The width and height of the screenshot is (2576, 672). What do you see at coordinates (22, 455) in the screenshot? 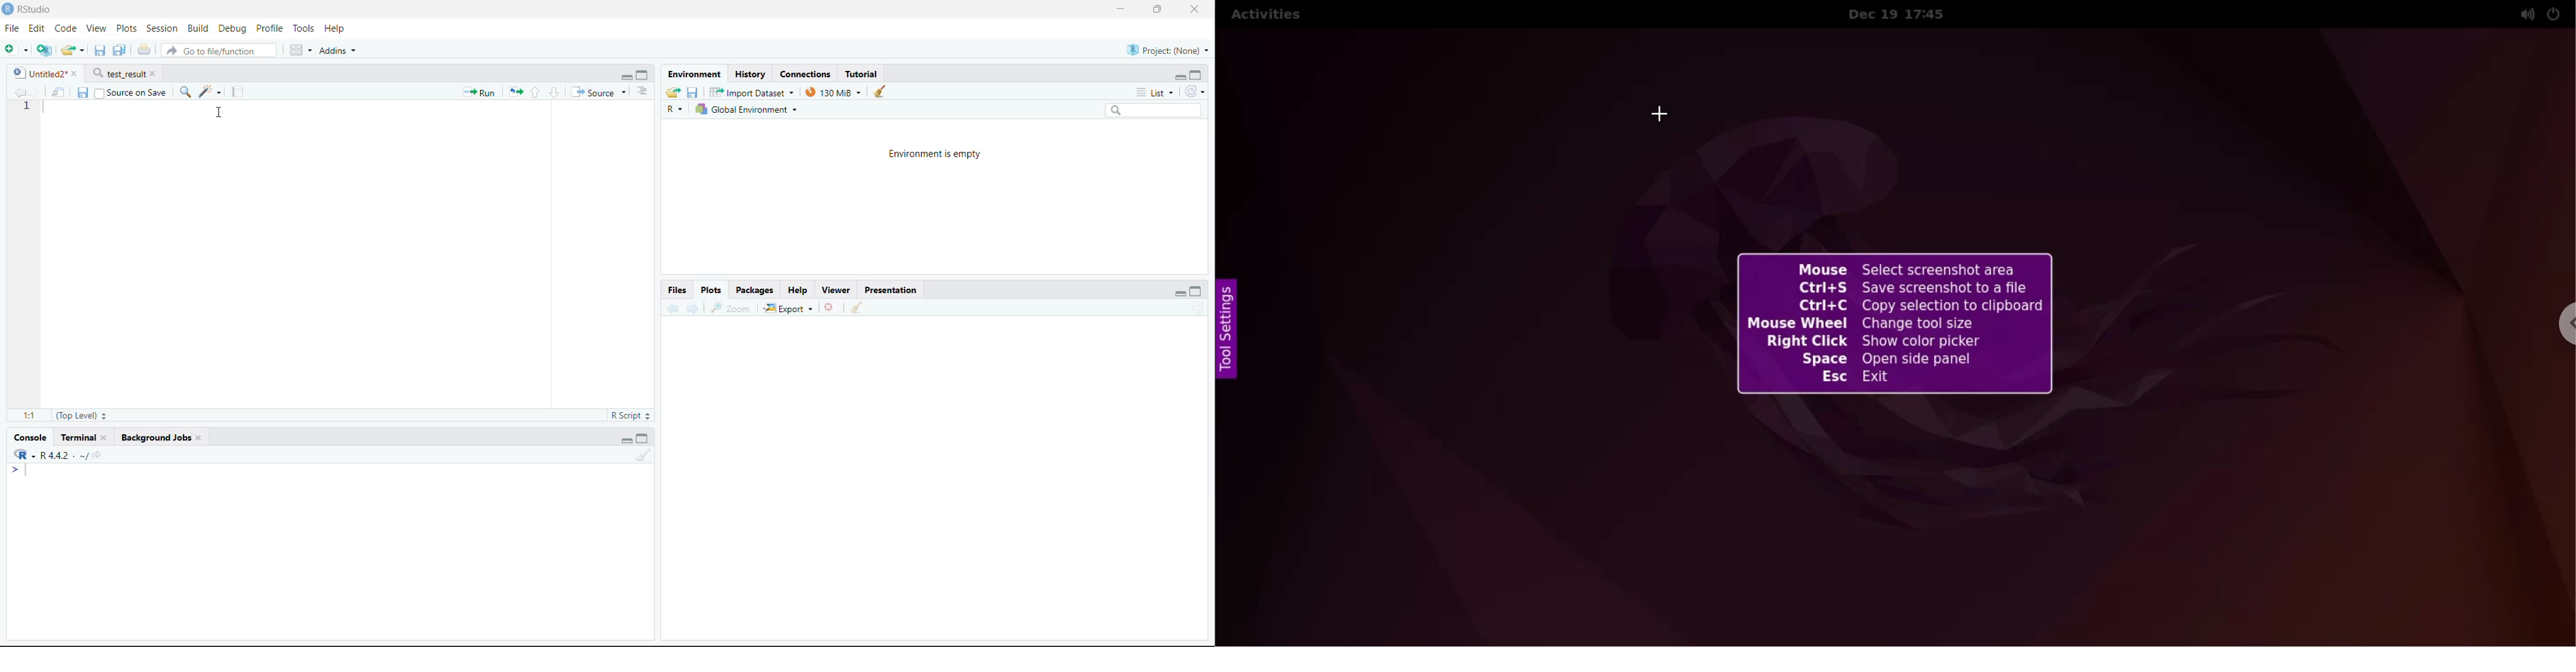
I see `R` at bounding box center [22, 455].